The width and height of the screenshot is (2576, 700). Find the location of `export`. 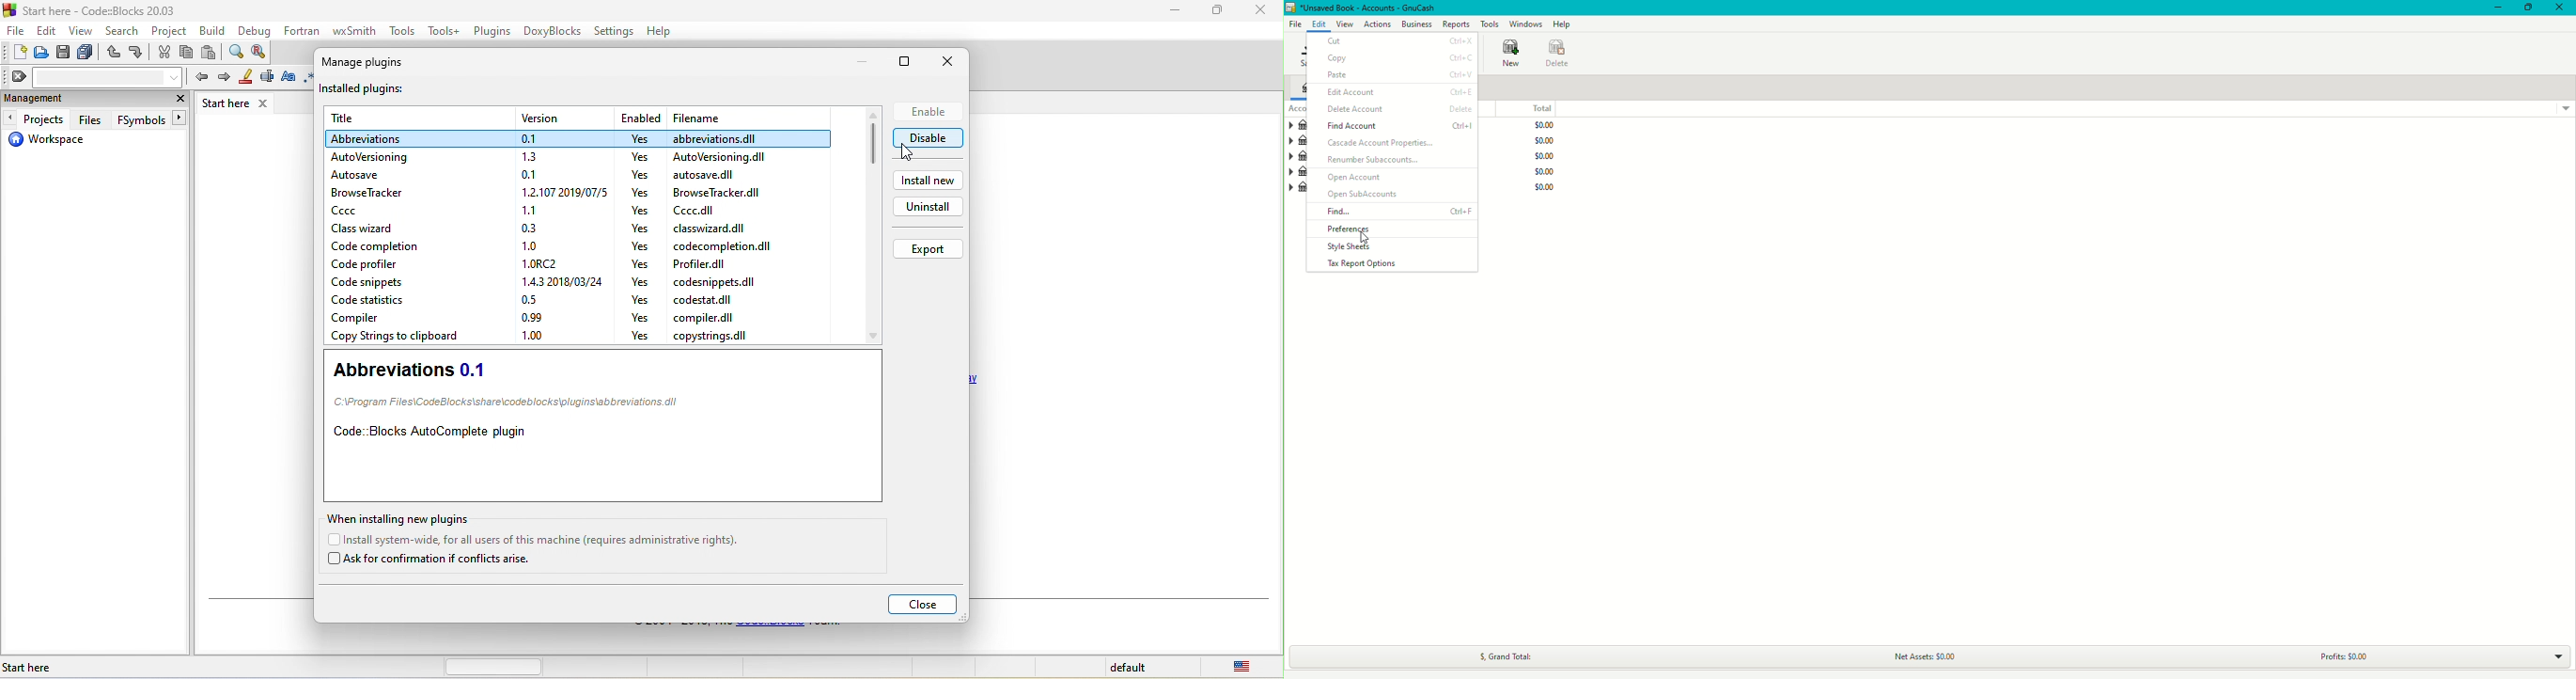

export is located at coordinates (928, 248).